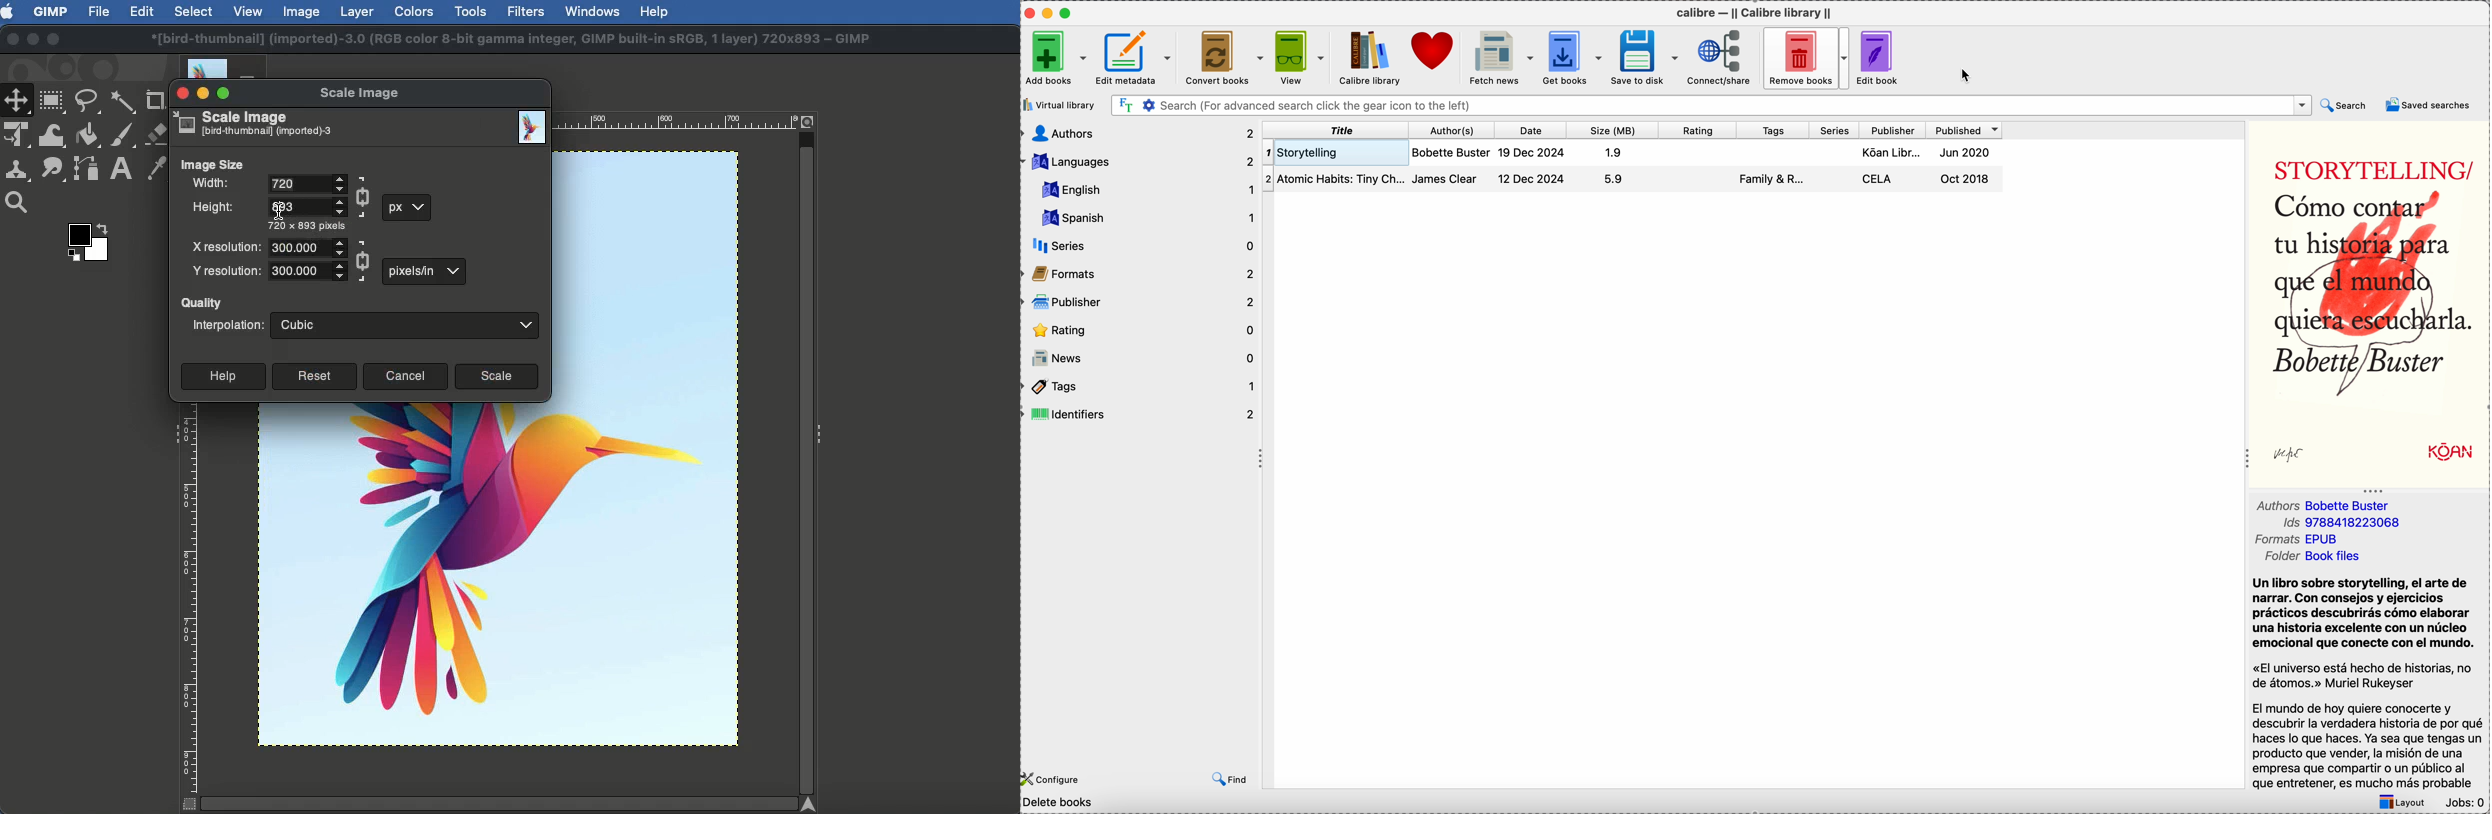 The height and width of the screenshot is (840, 2492). What do you see at coordinates (363, 195) in the screenshot?
I see `Linked` at bounding box center [363, 195].